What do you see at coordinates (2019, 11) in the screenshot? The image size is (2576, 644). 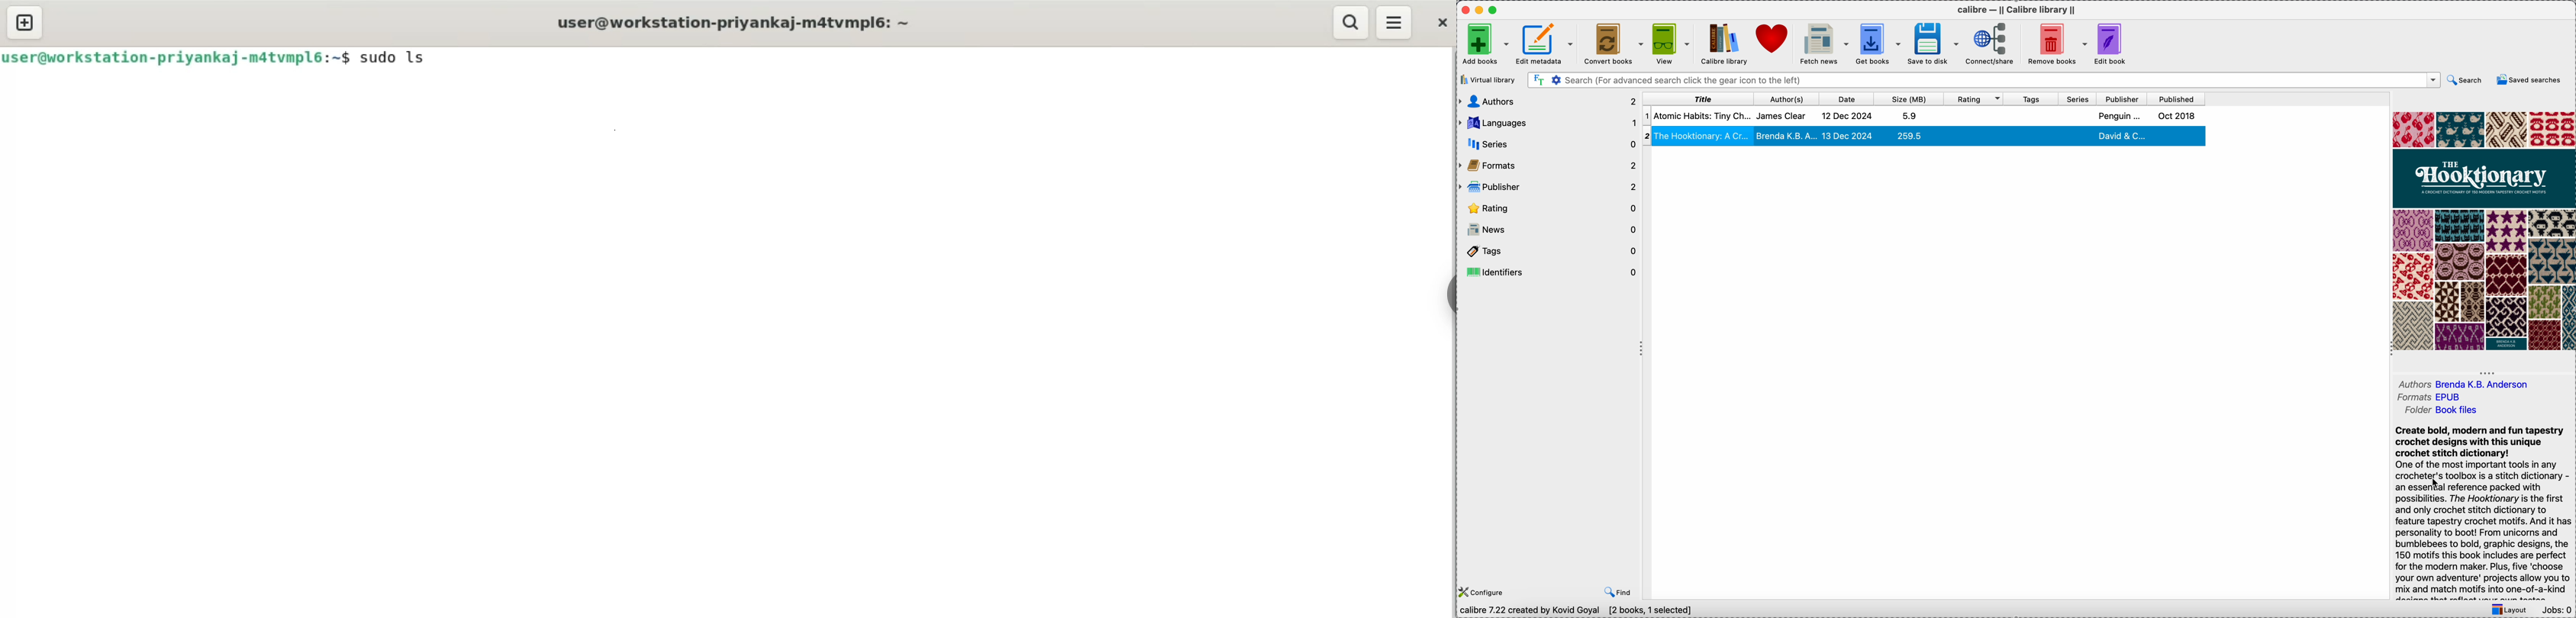 I see `calibre` at bounding box center [2019, 11].